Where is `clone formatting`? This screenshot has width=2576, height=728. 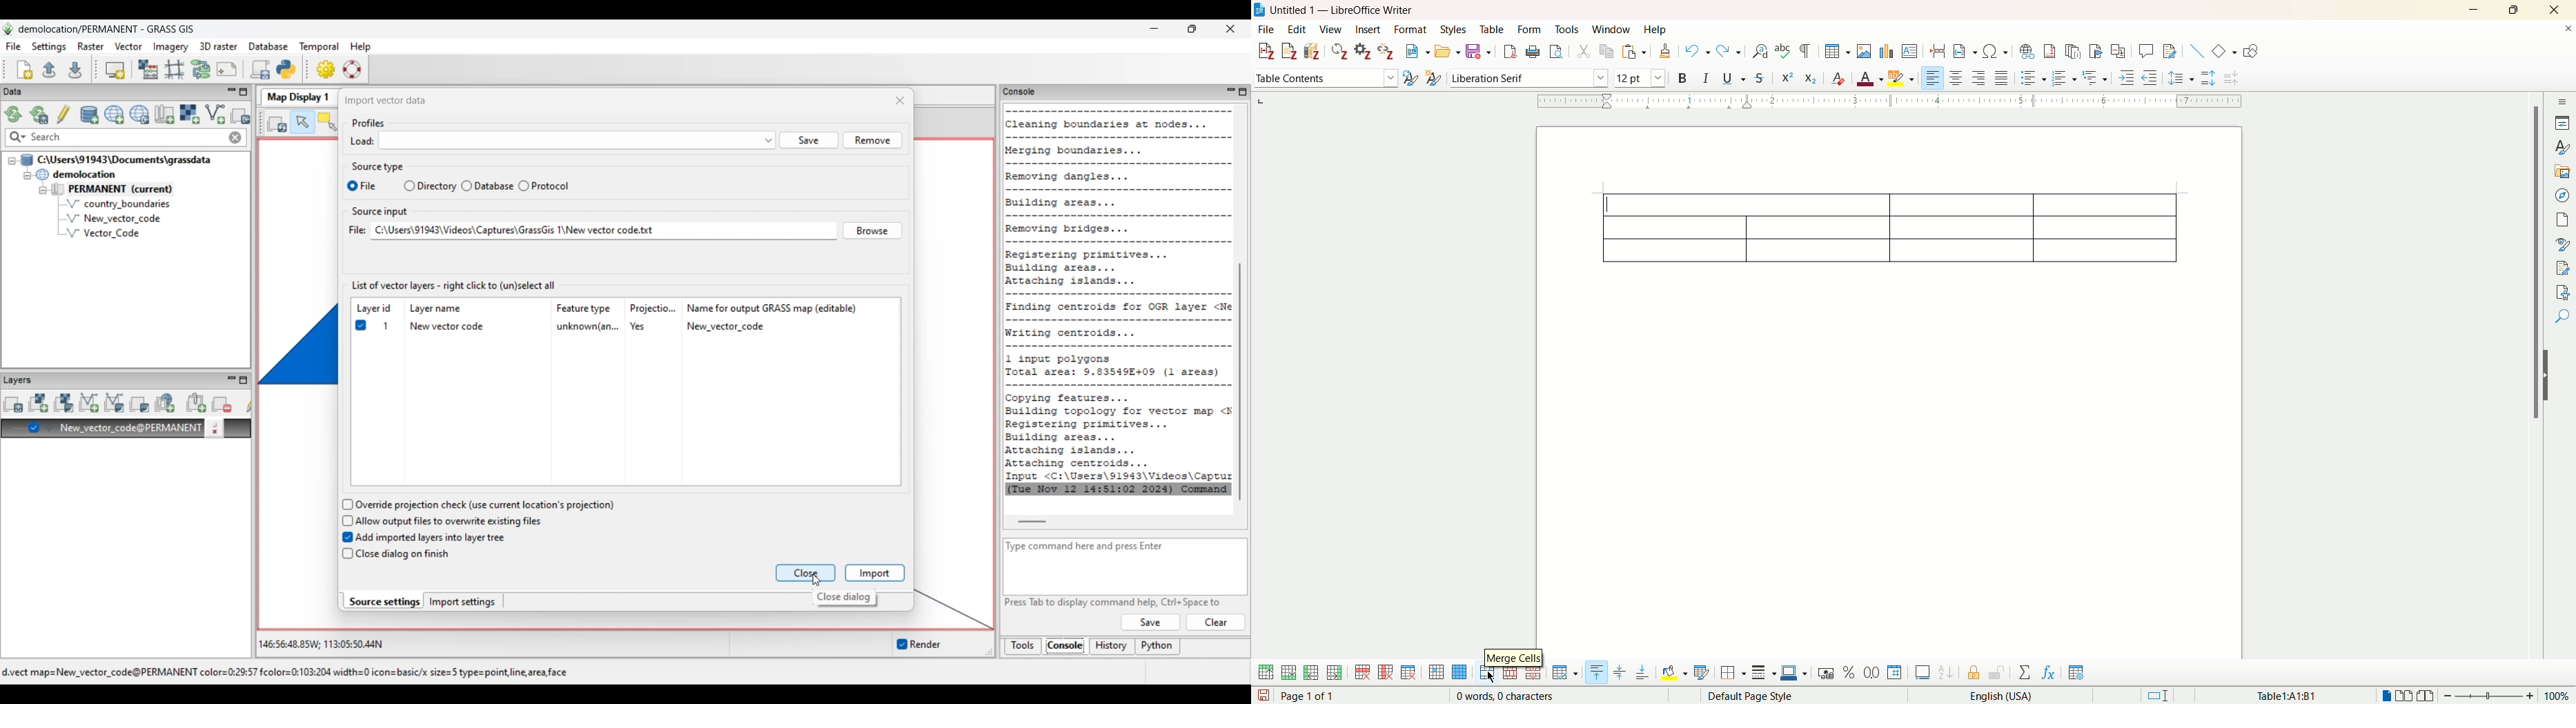
clone formatting is located at coordinates (1662, 52).